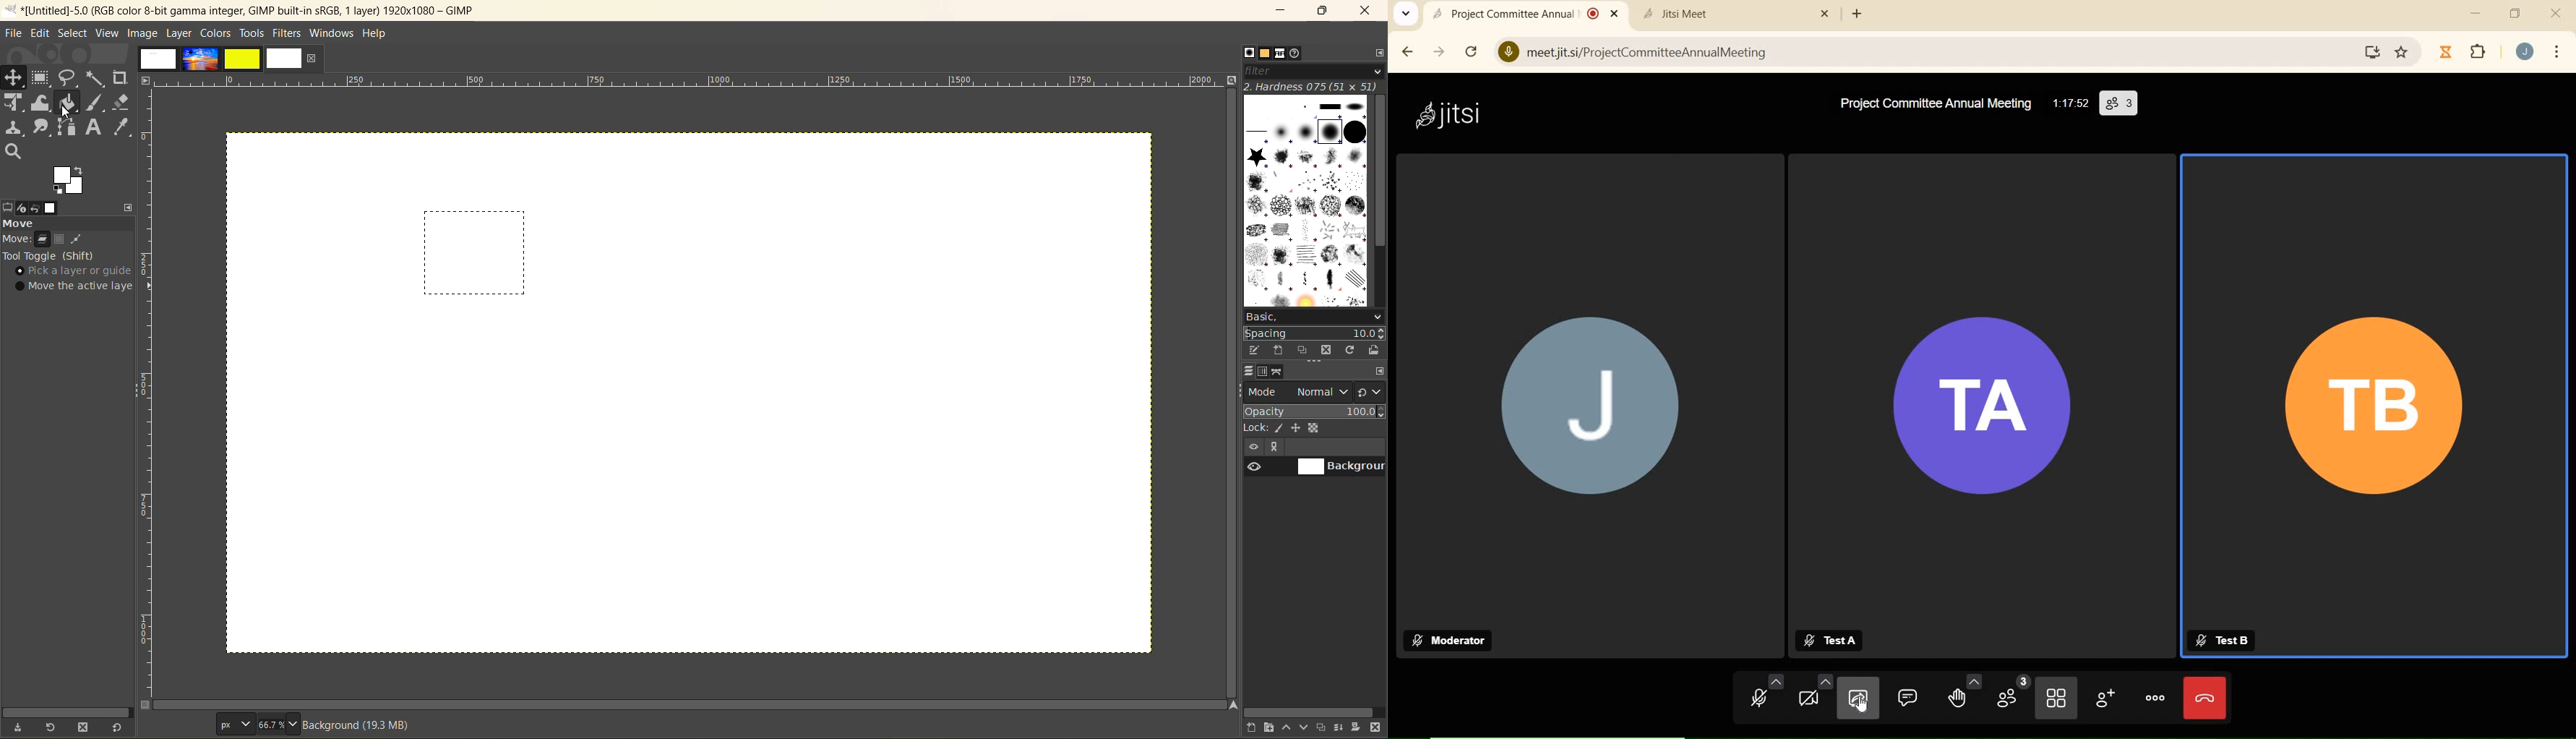 The height and width of the screenshot is (756, 2576). Describe the element at coordinates (1979, 409) in the screenshot. I see `TA` at that location.